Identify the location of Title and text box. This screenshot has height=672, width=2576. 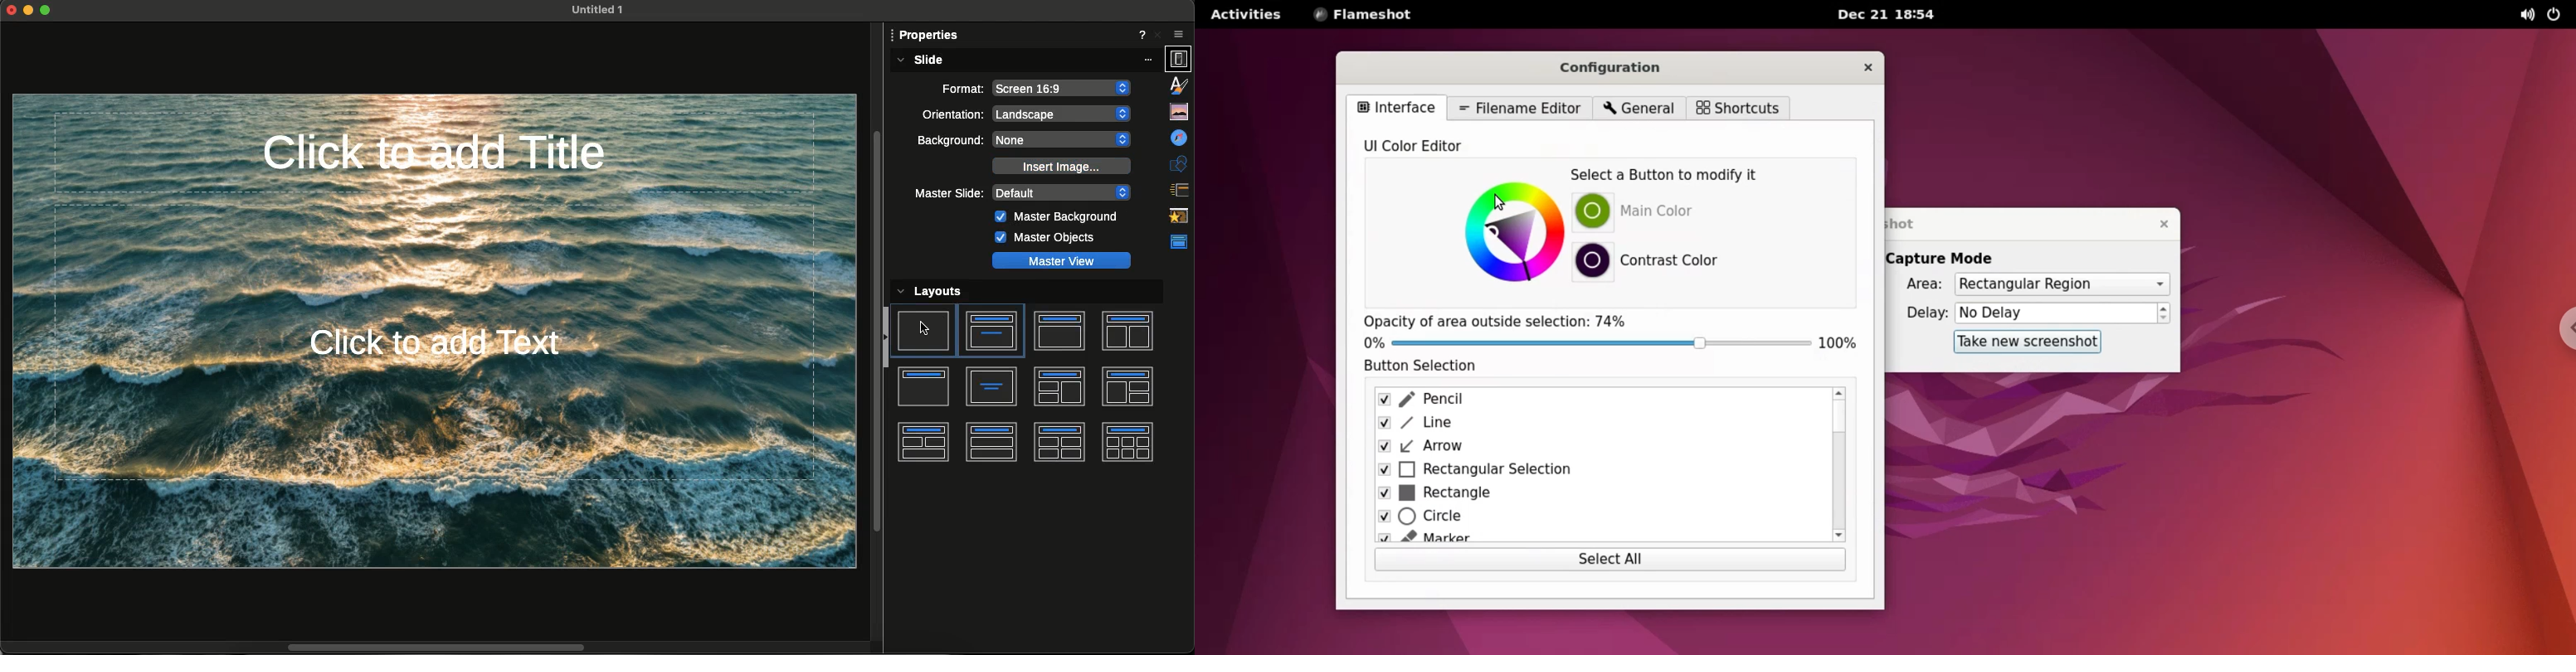
(1059, 331).